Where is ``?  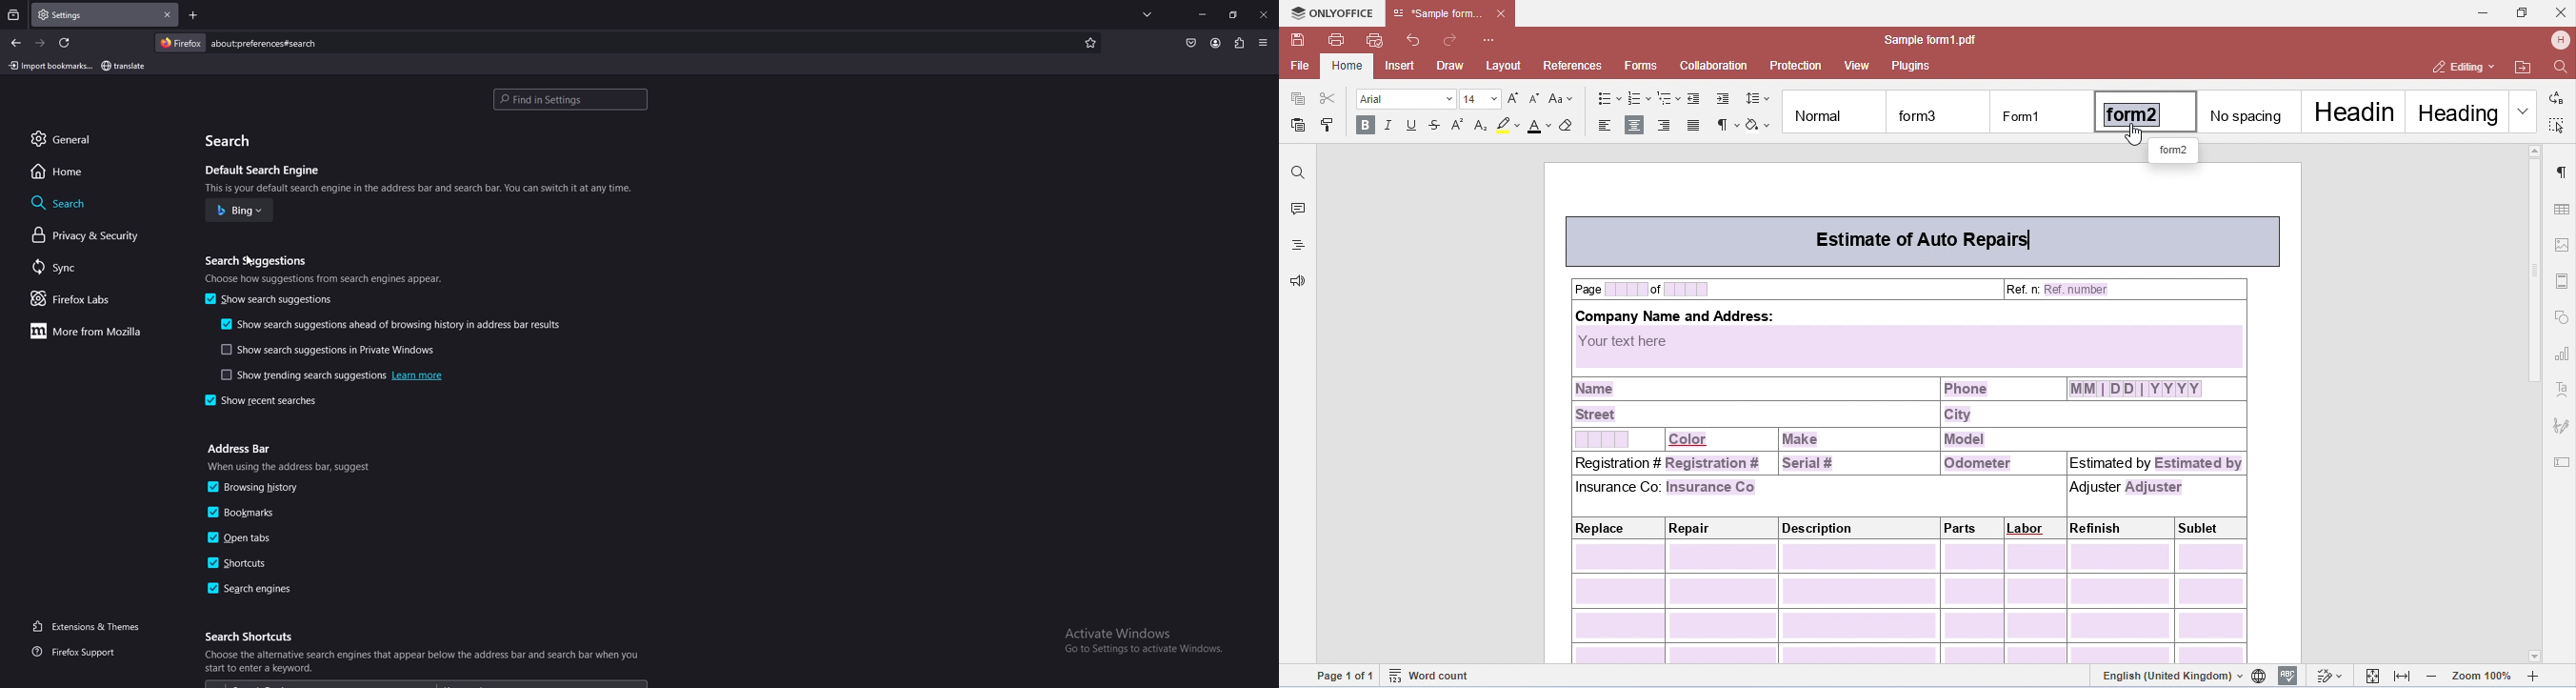
 is located at coordinates (258, 259).